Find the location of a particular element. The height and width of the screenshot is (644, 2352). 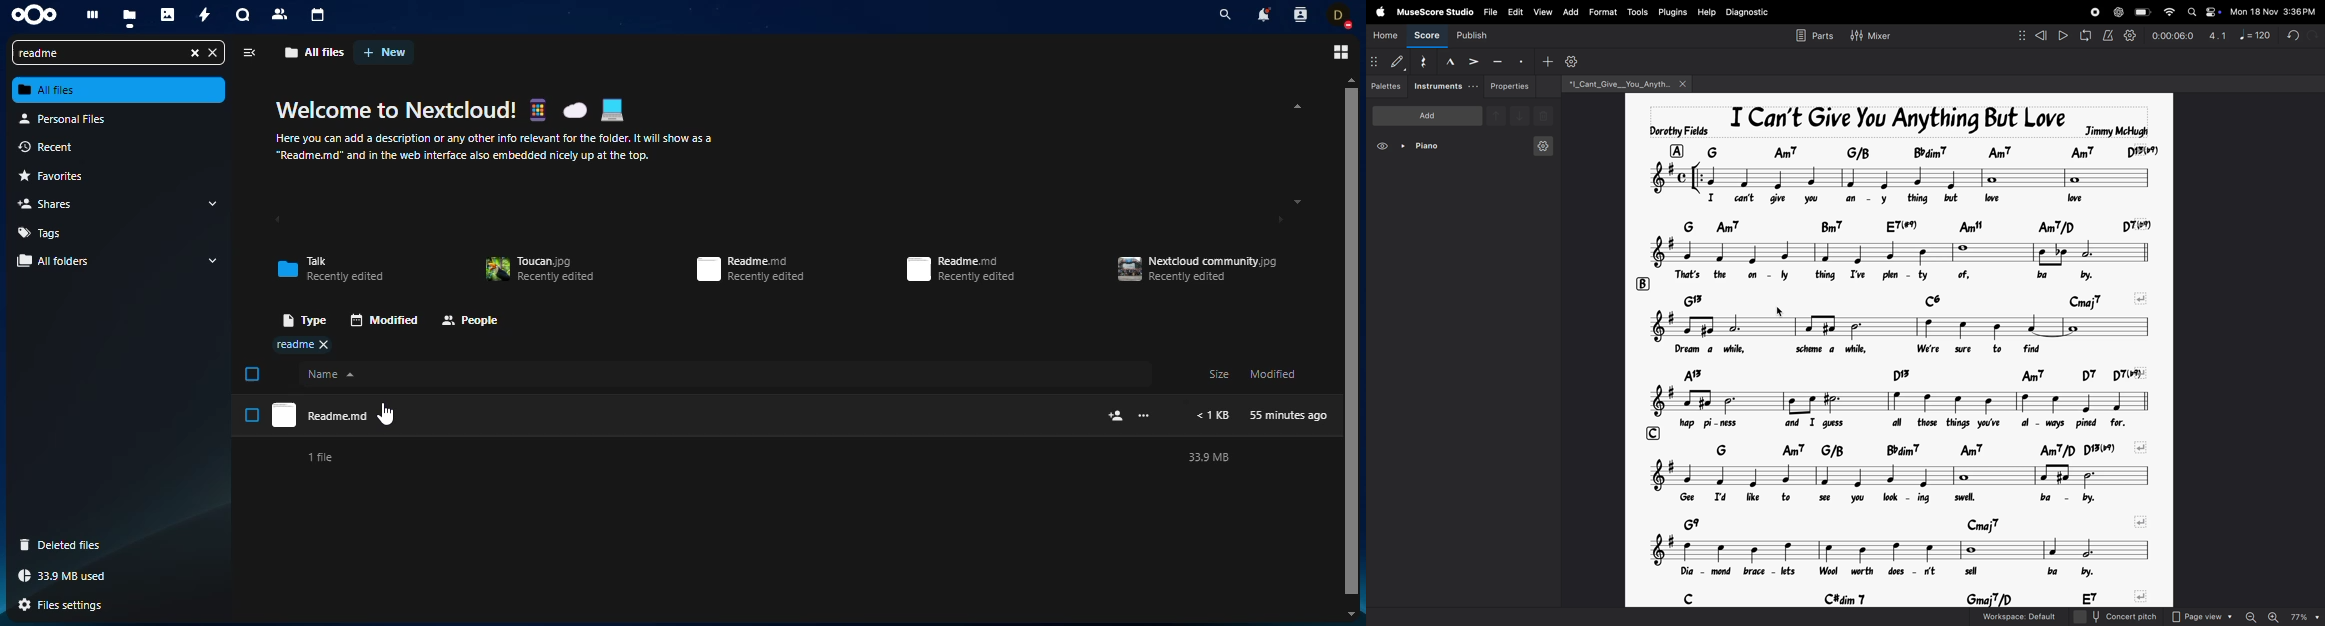

undo is located at coordinates (2288, 36).